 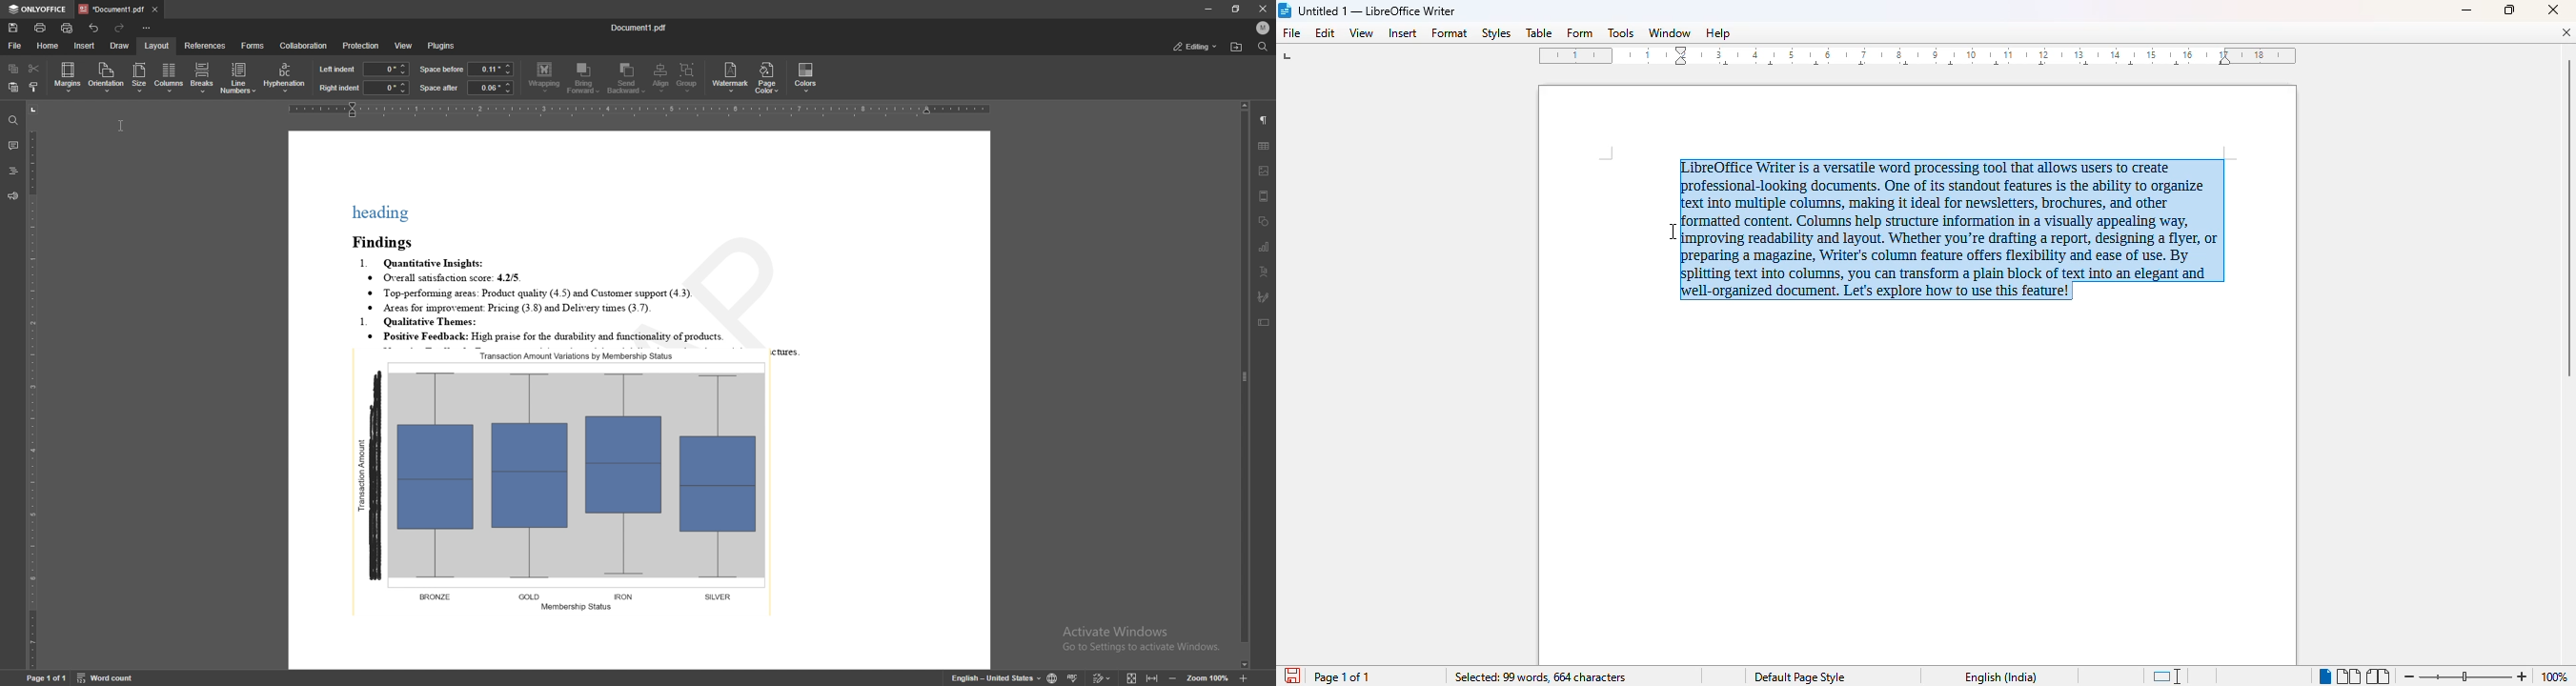 I want to click on file, so click(x=1290, y=32).